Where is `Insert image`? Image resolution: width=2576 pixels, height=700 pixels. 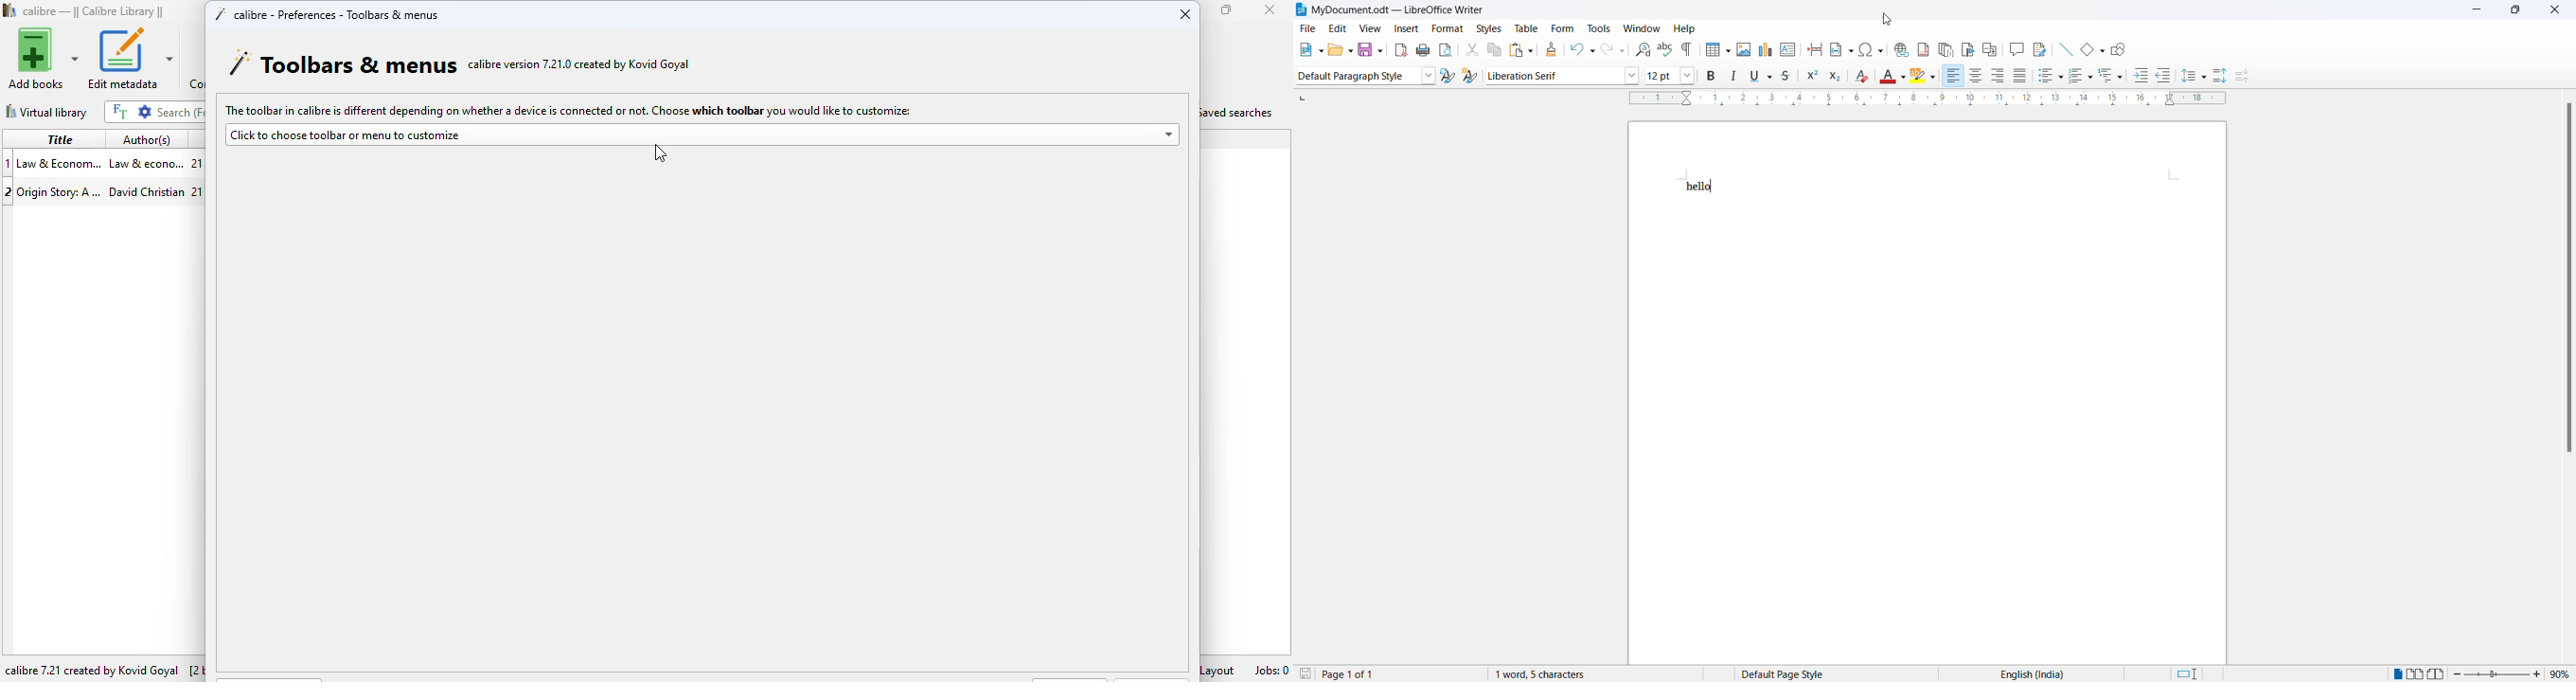
Insert image is located at coordinates (1741, 49).